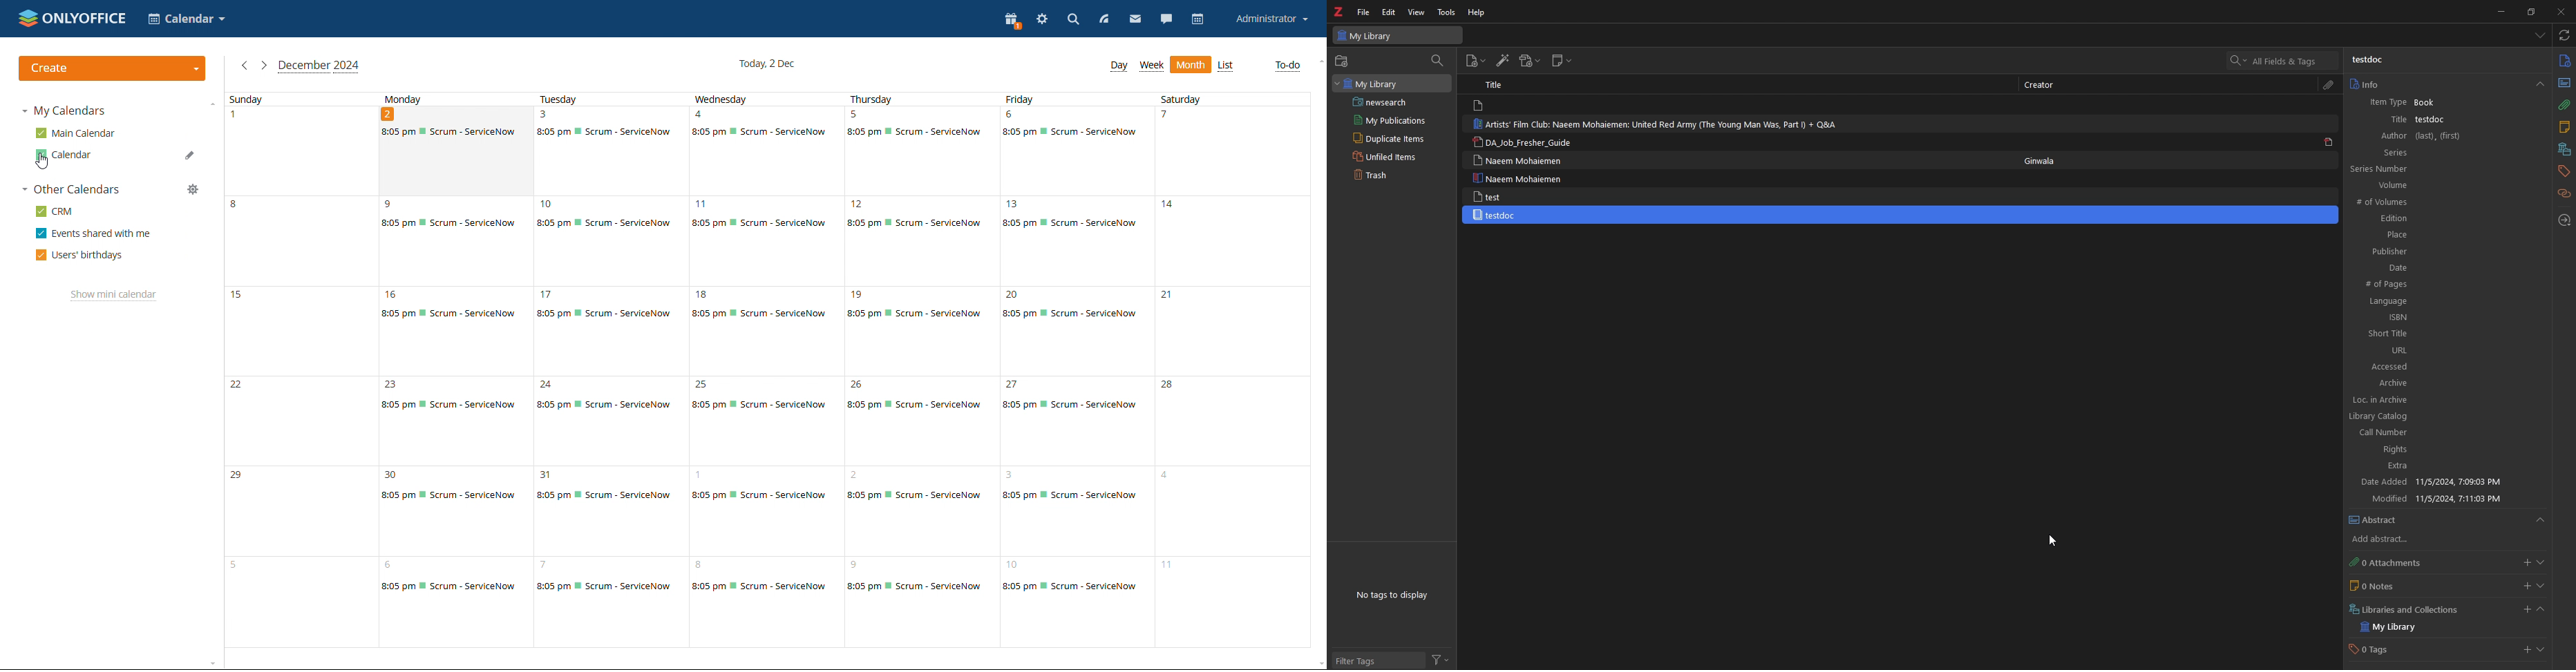 The height and width of the screenshot is (672, 2576). What do you see at coordinates (2394, 168) in the screenshot?
I see `series number` at bounding box center [2394, 168].